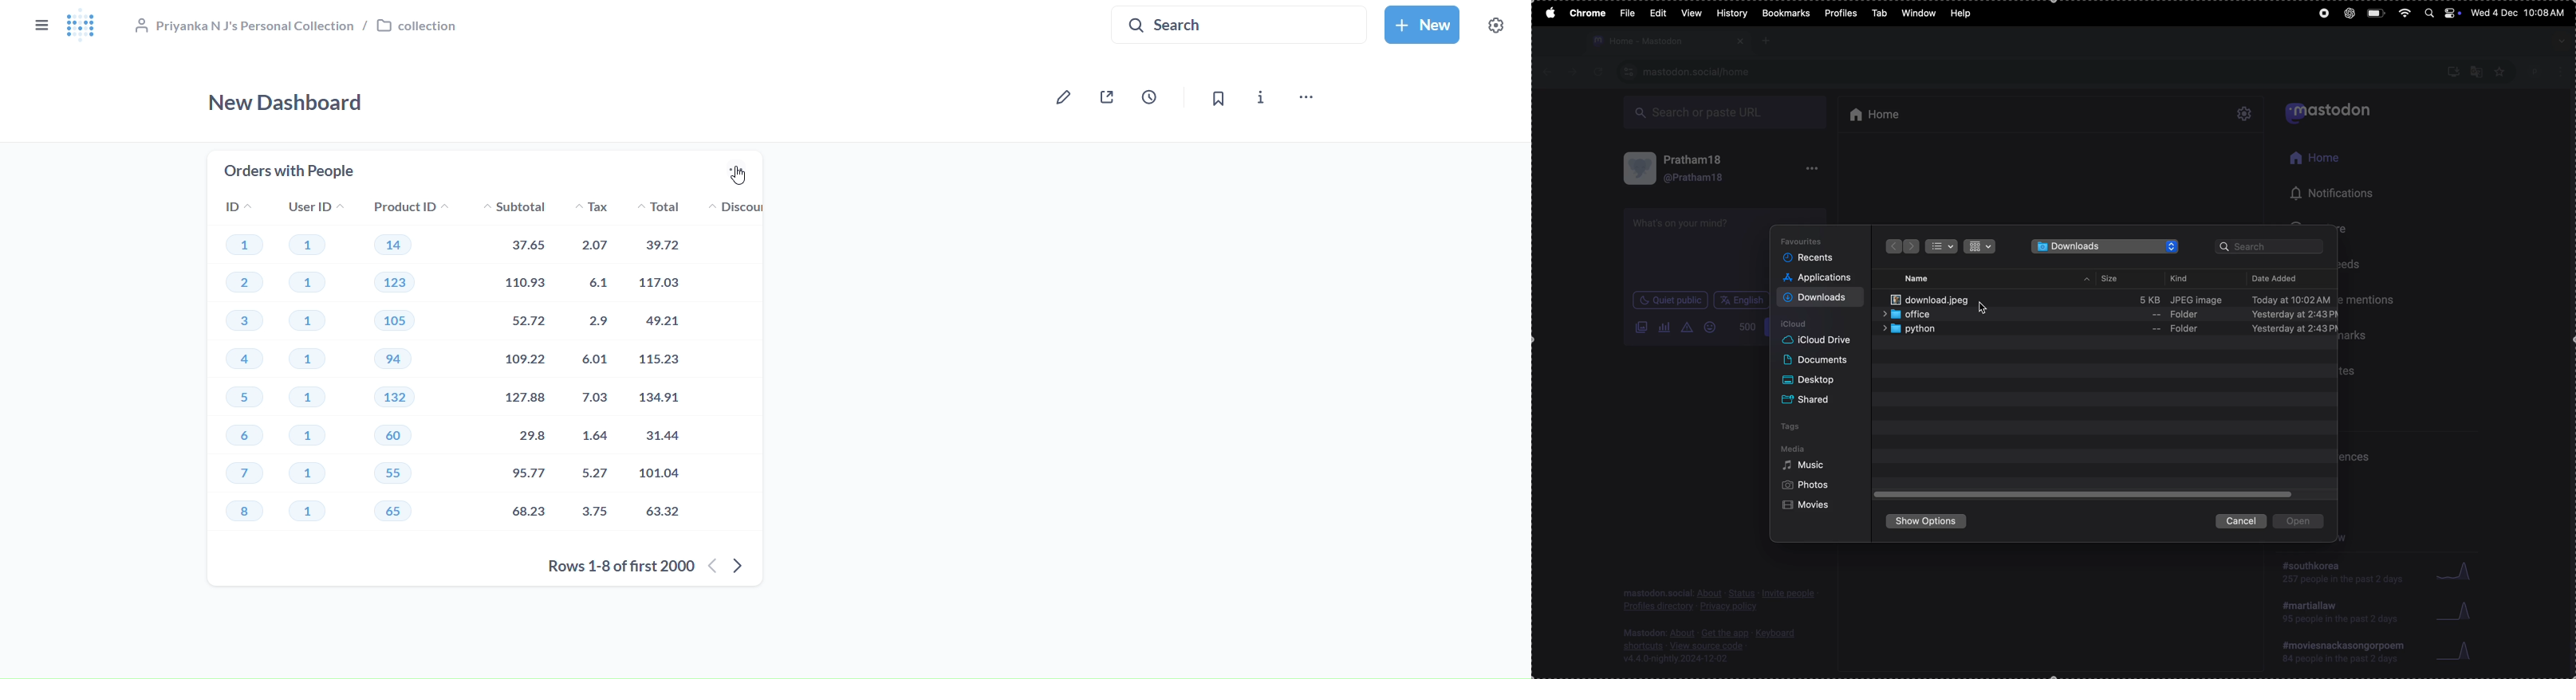  I want to click on Mastodon, so click(2333, 112).